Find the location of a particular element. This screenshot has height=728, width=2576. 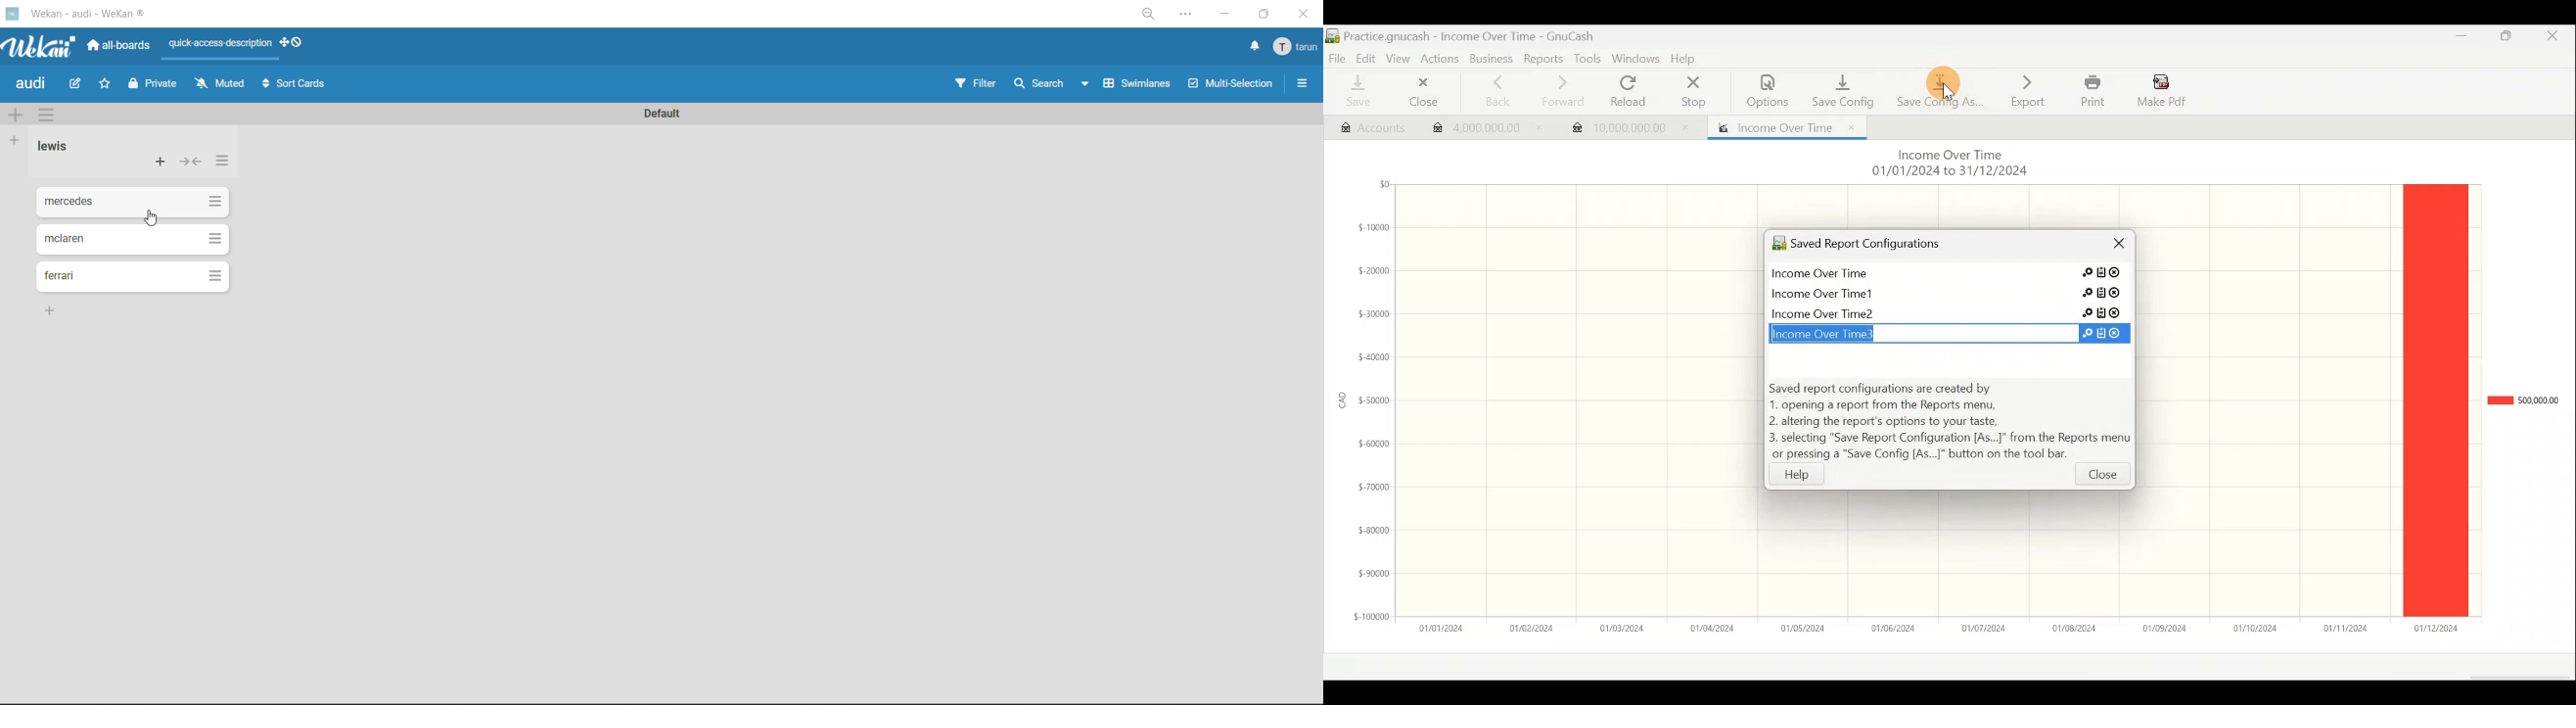

collapse is located at coordinates (190, 165).